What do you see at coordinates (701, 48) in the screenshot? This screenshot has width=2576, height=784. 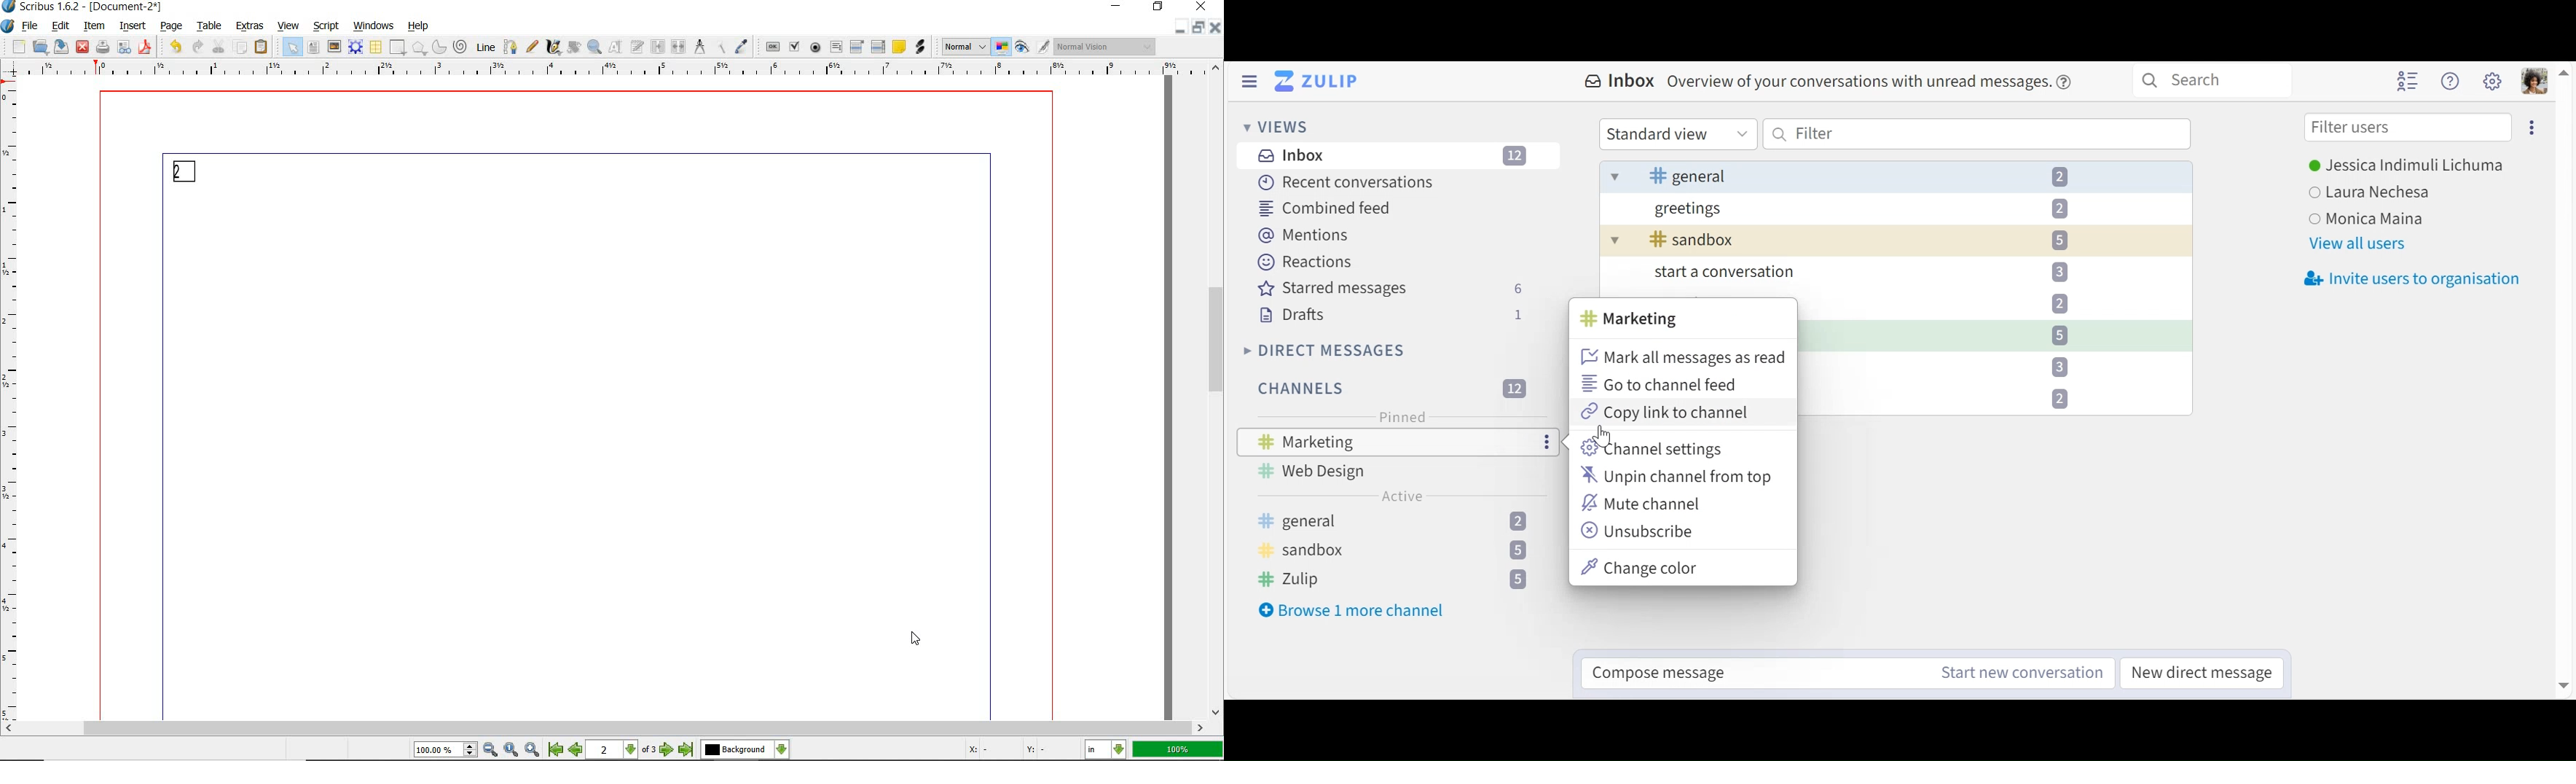 I see `measurements` at bounding box center [701, 48].